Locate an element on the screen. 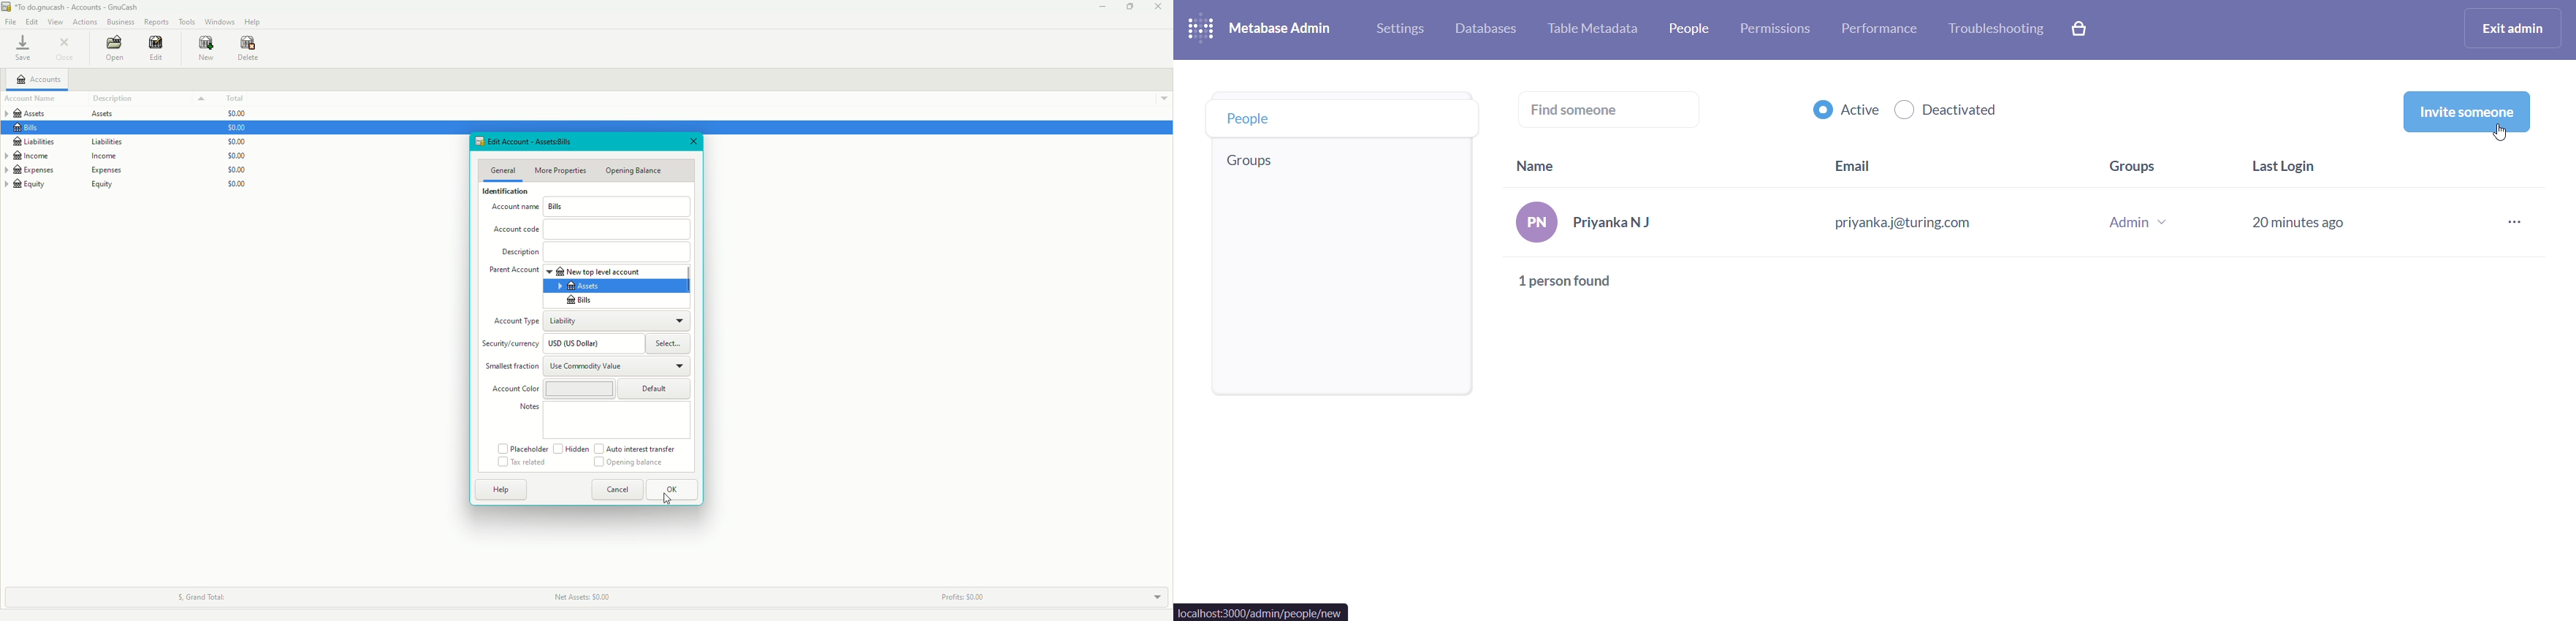 The image size is (2576, 644). Bills is located at coordinates (618, 207).